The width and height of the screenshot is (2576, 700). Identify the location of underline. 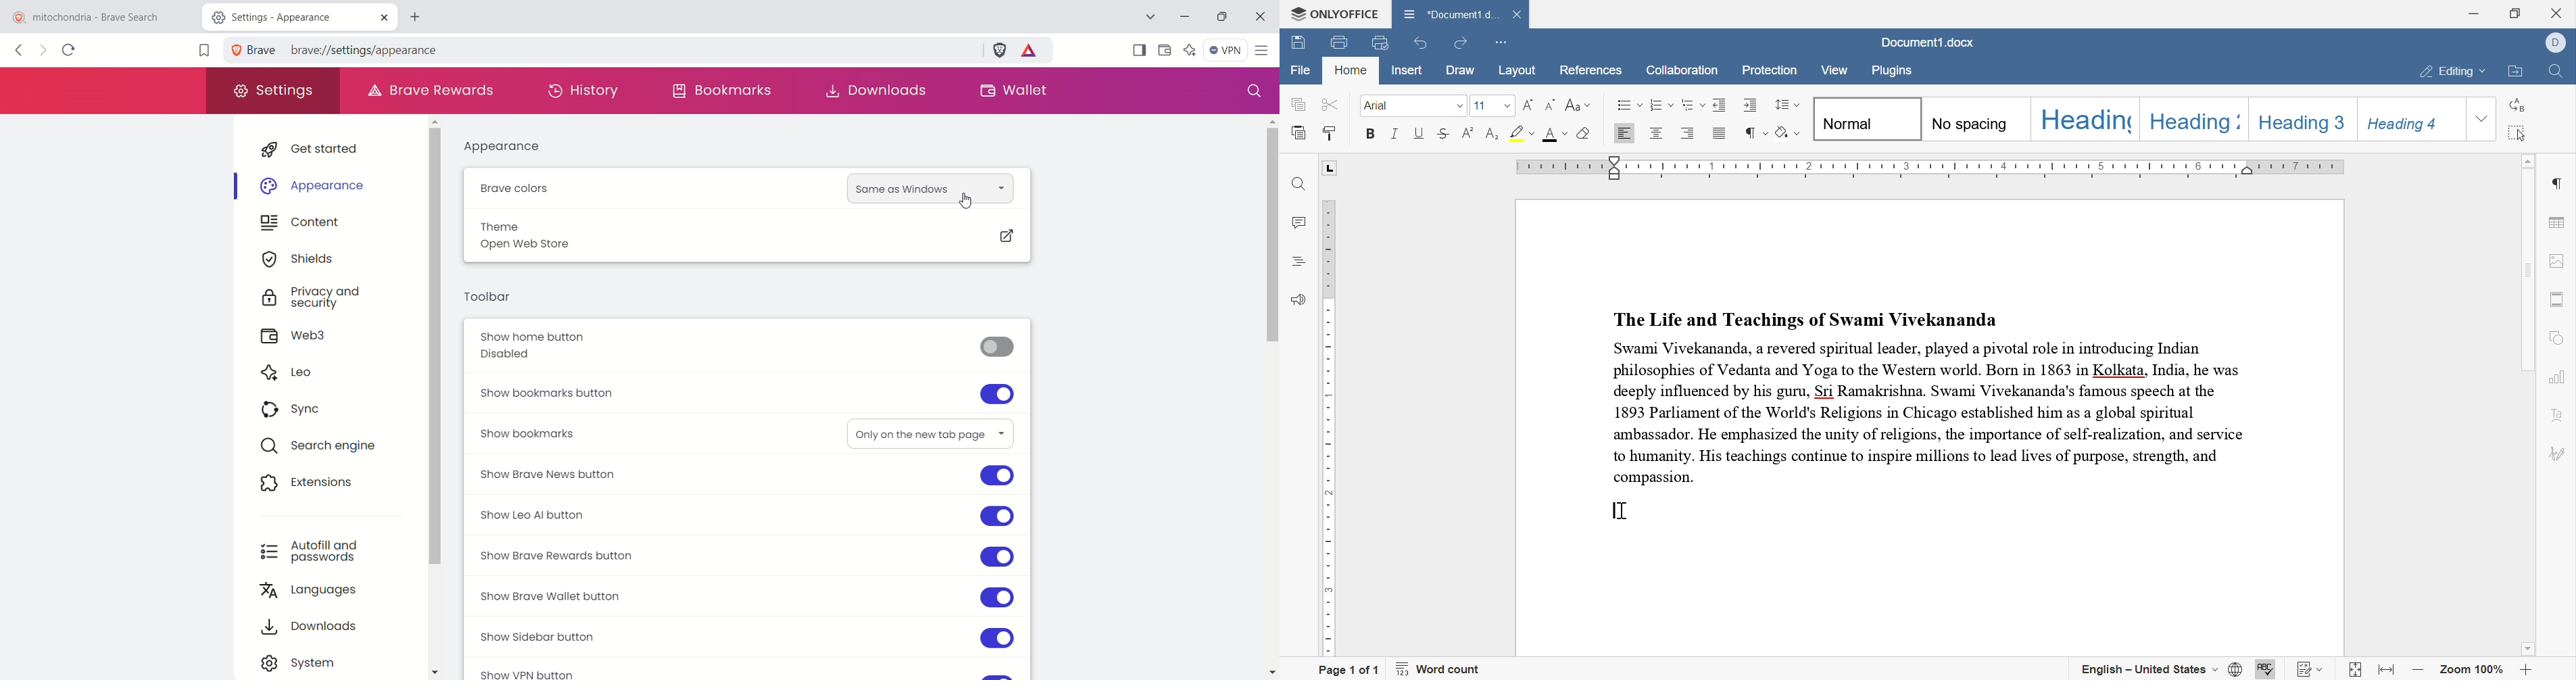
(1419, 132).